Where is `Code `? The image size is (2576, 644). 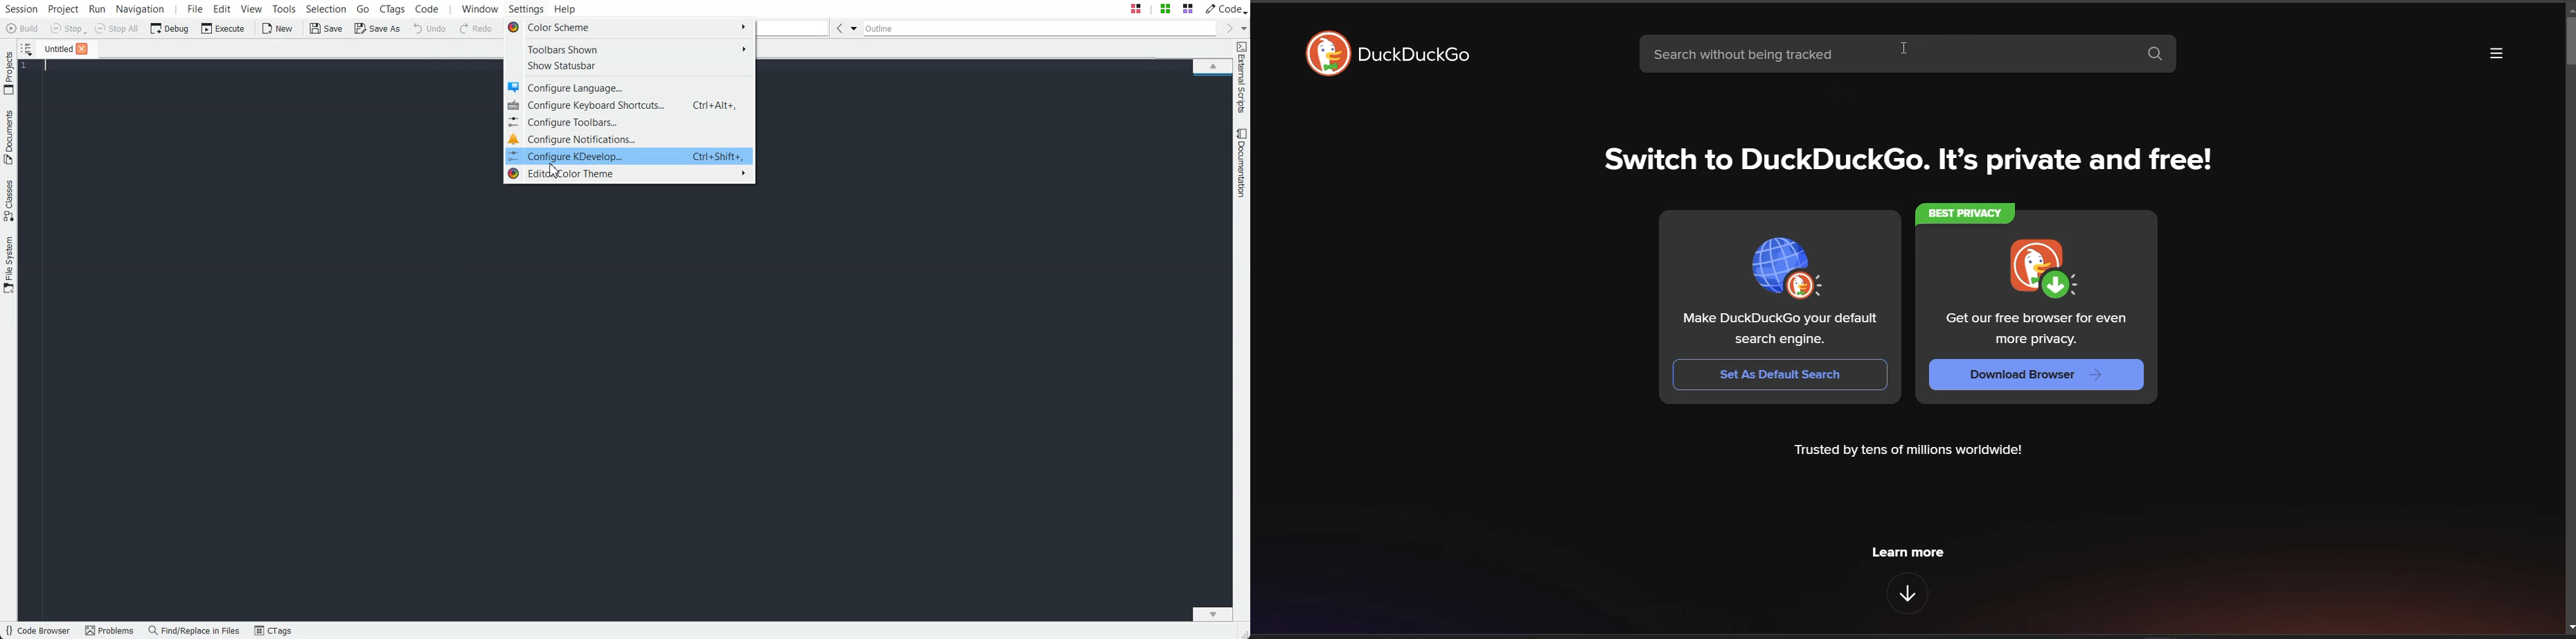
Code  is located at coordinates (1225, 8).